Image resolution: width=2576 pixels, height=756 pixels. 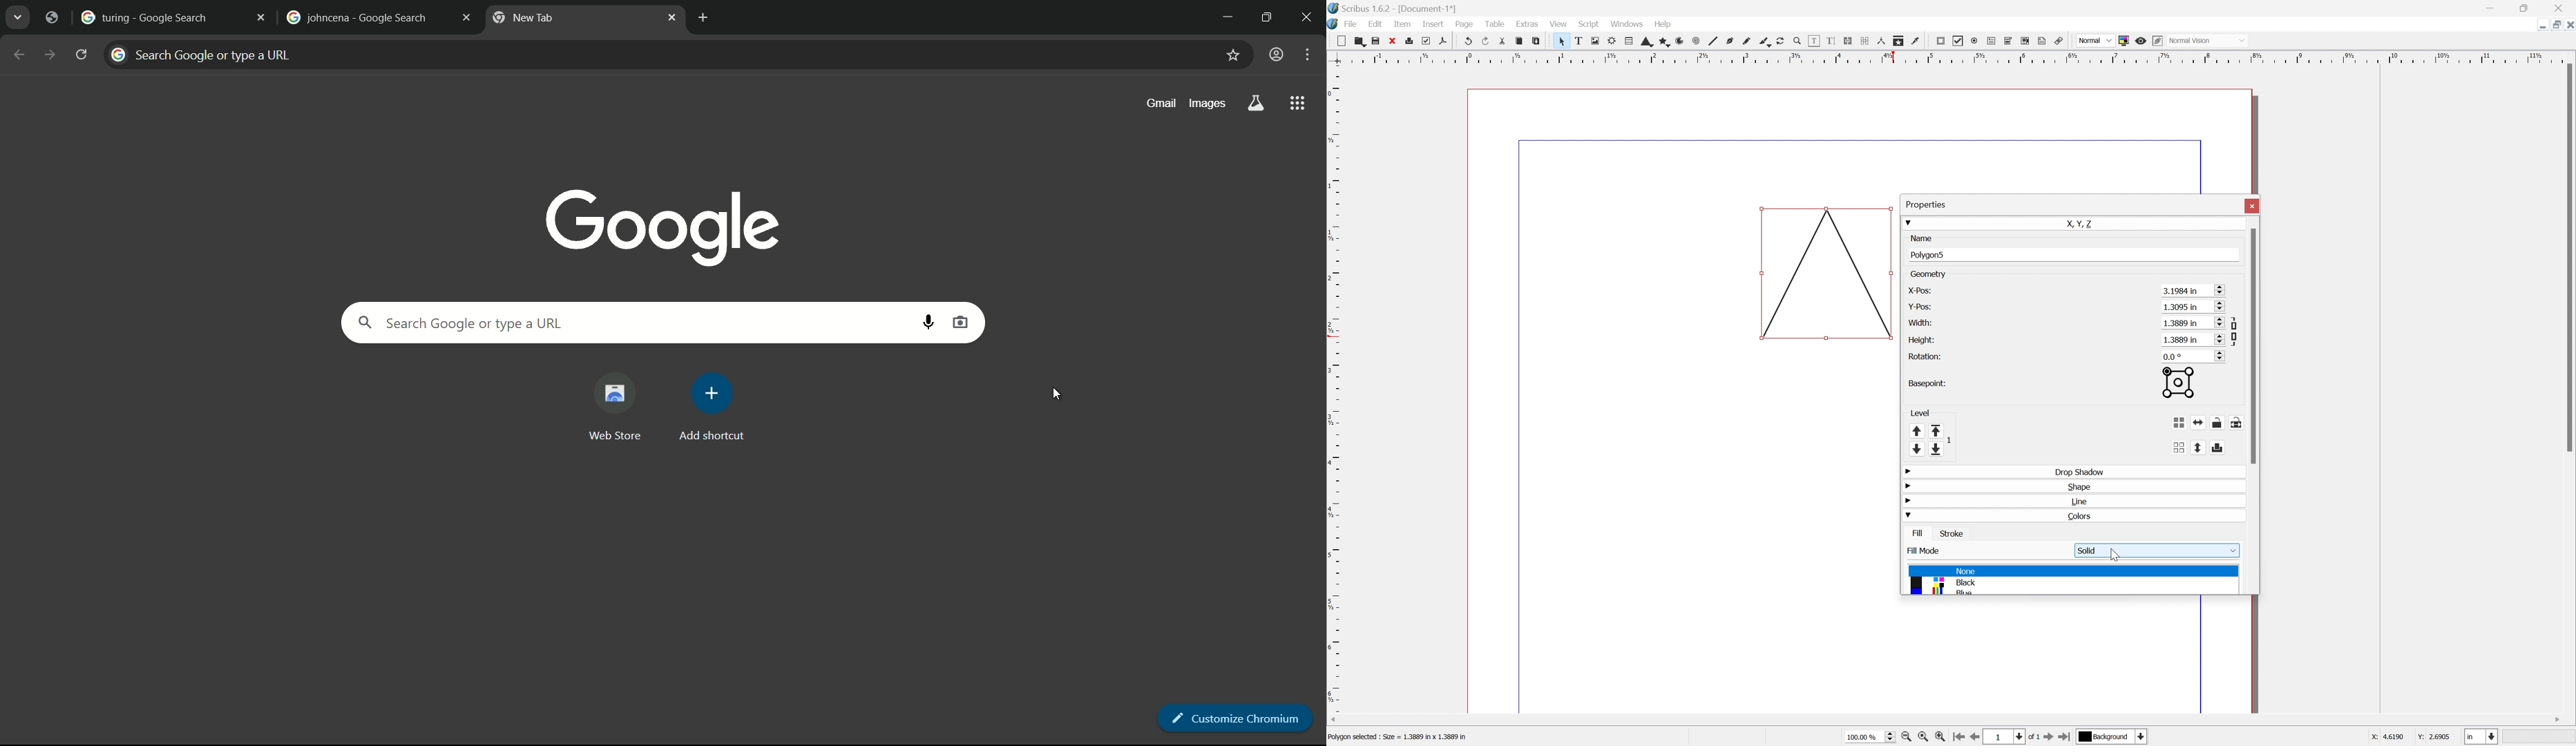 I want to click on of 1, so click(x=2035, y=737).